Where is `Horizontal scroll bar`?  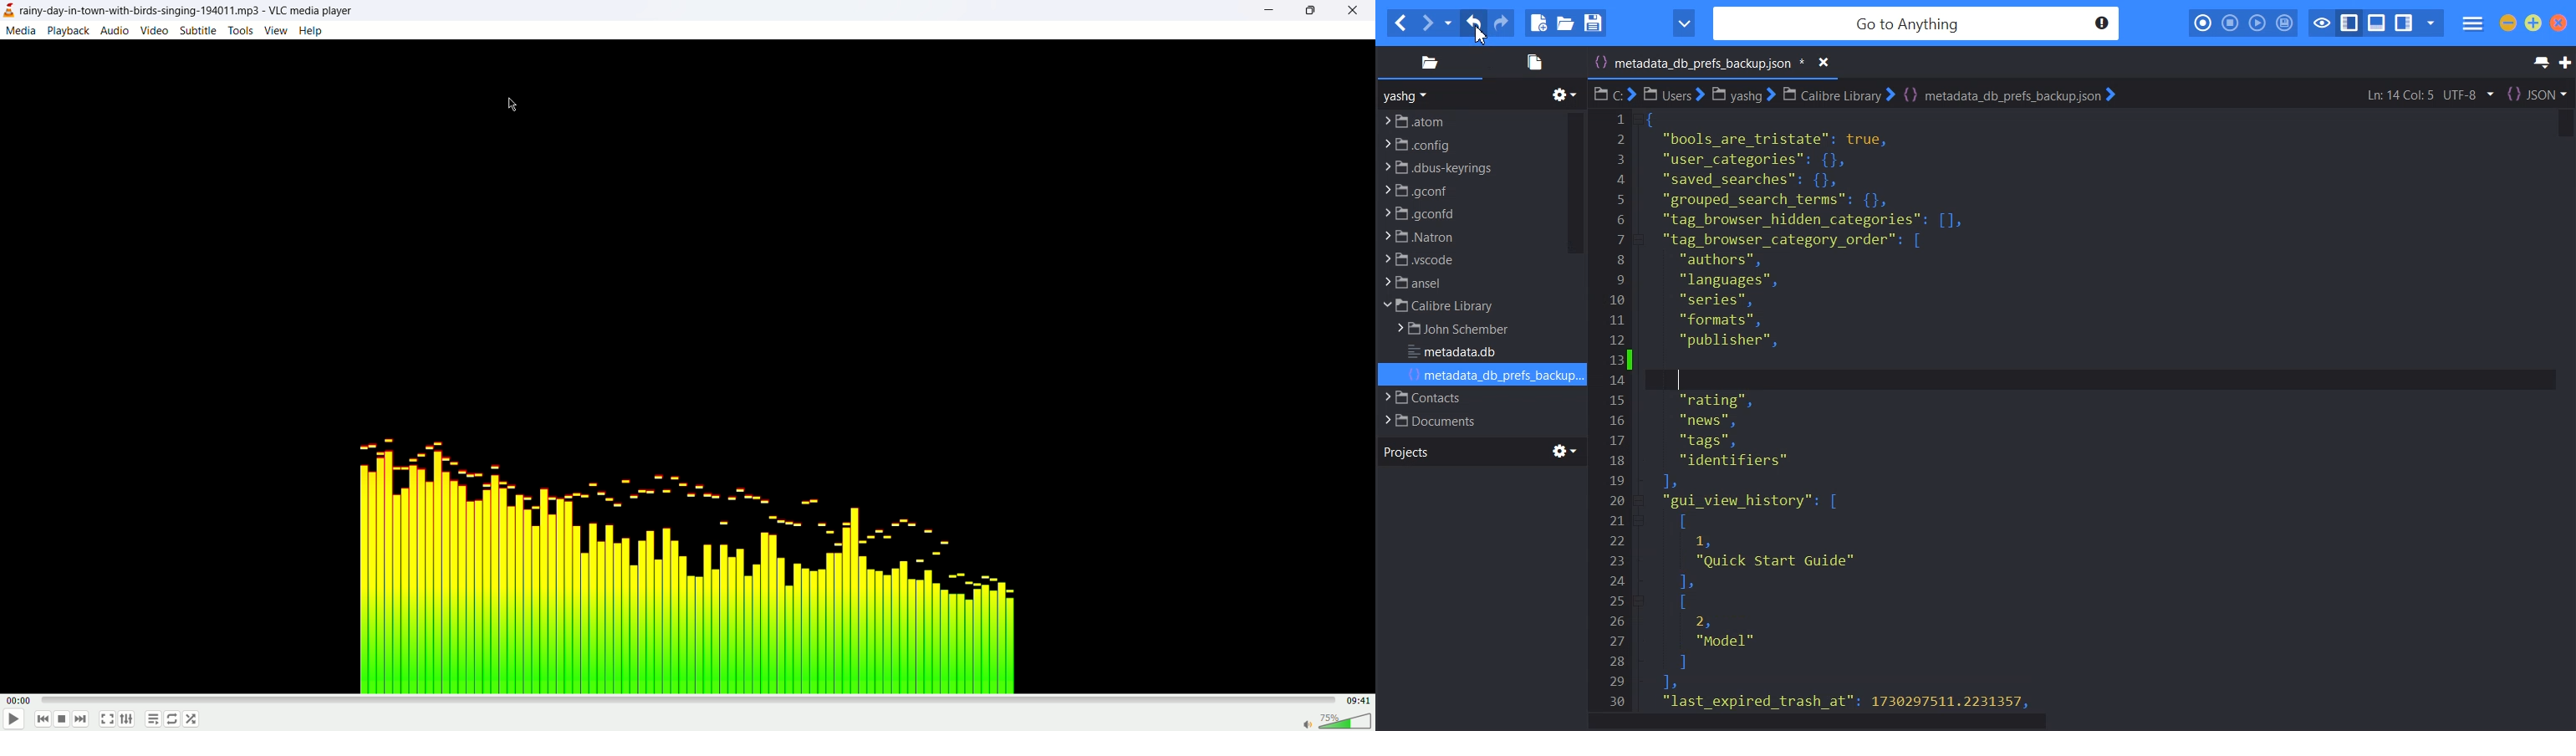
Horizontal scroll bar is located at coordinates (2081, 722).